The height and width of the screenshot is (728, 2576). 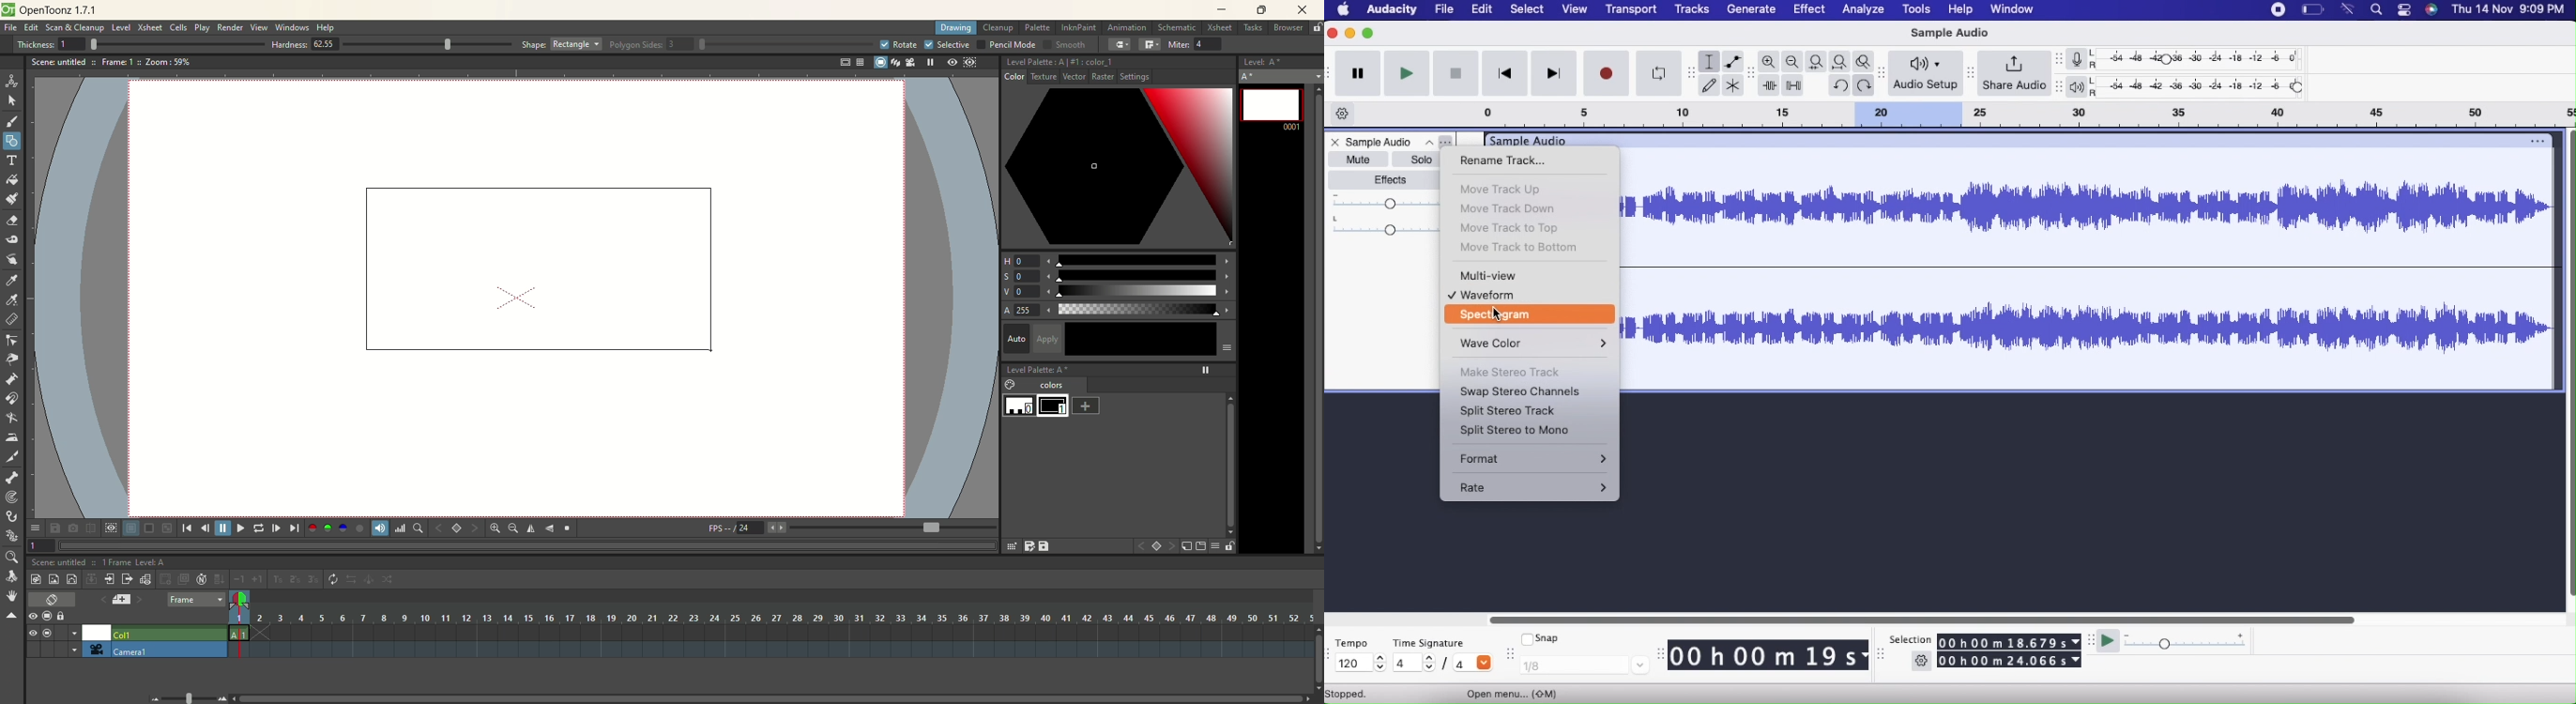 I want to click on cap, so click(x=1121, y=45).